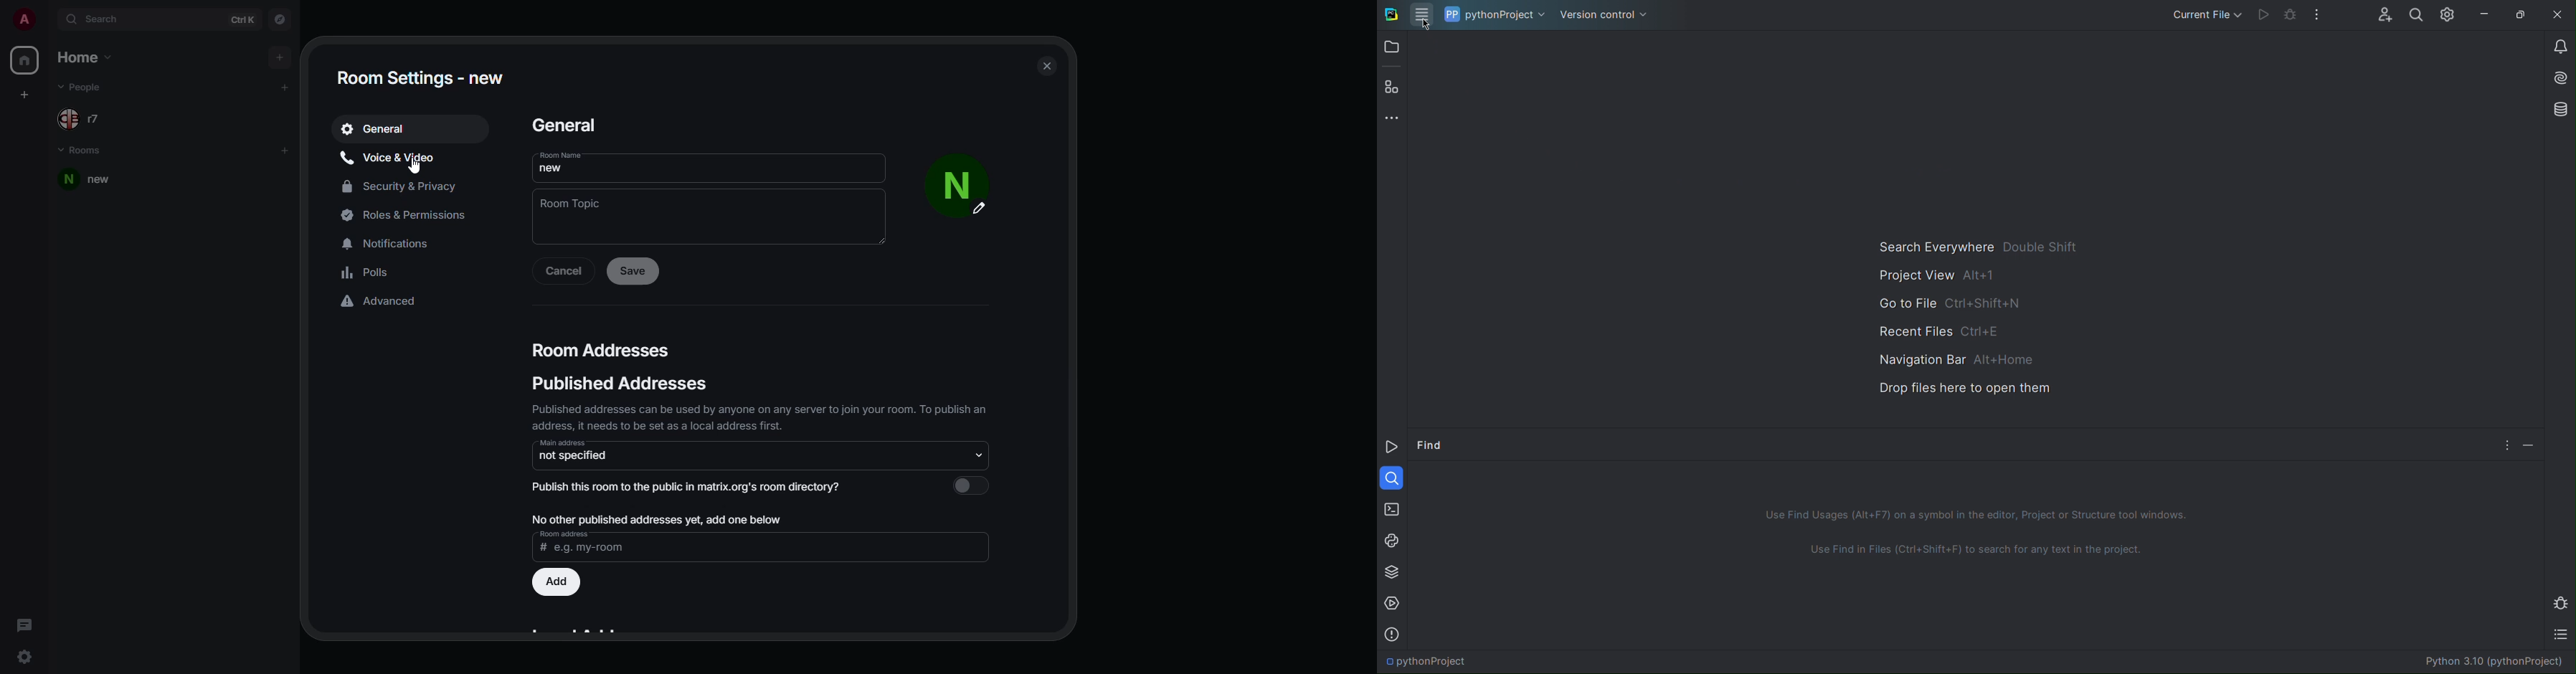 This screenshot has width=2576, height=700. I want to click on close, so click(1048, 65).